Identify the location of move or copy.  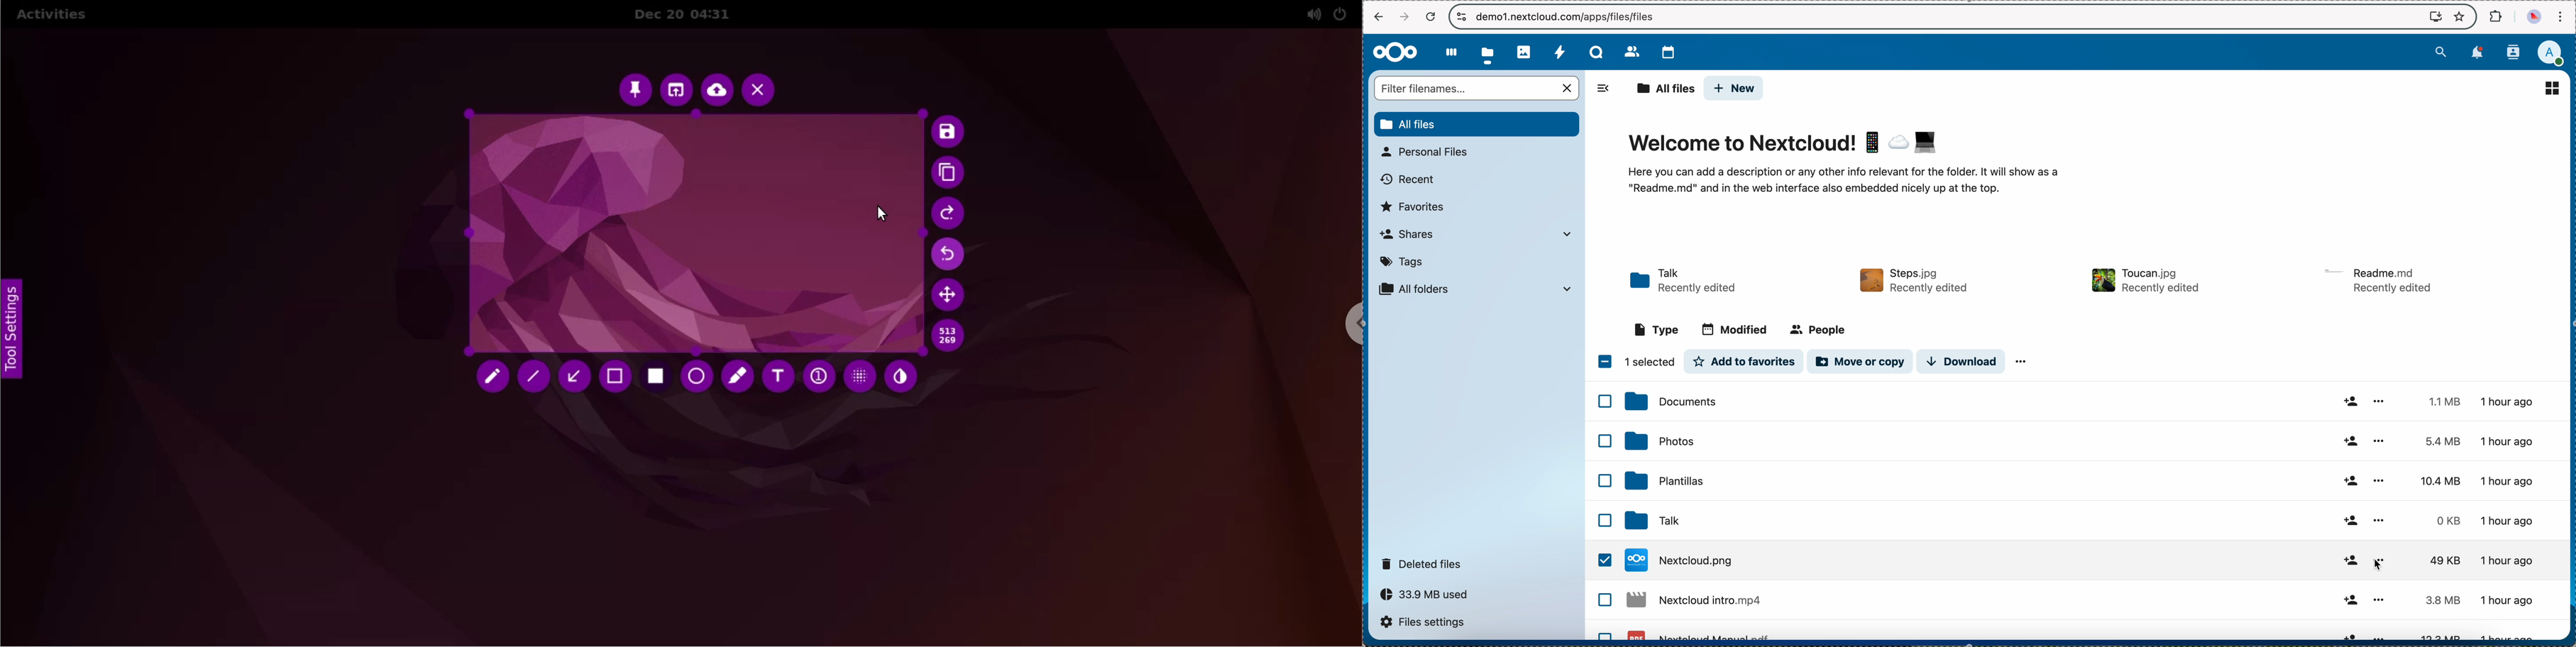
(1858, 361).